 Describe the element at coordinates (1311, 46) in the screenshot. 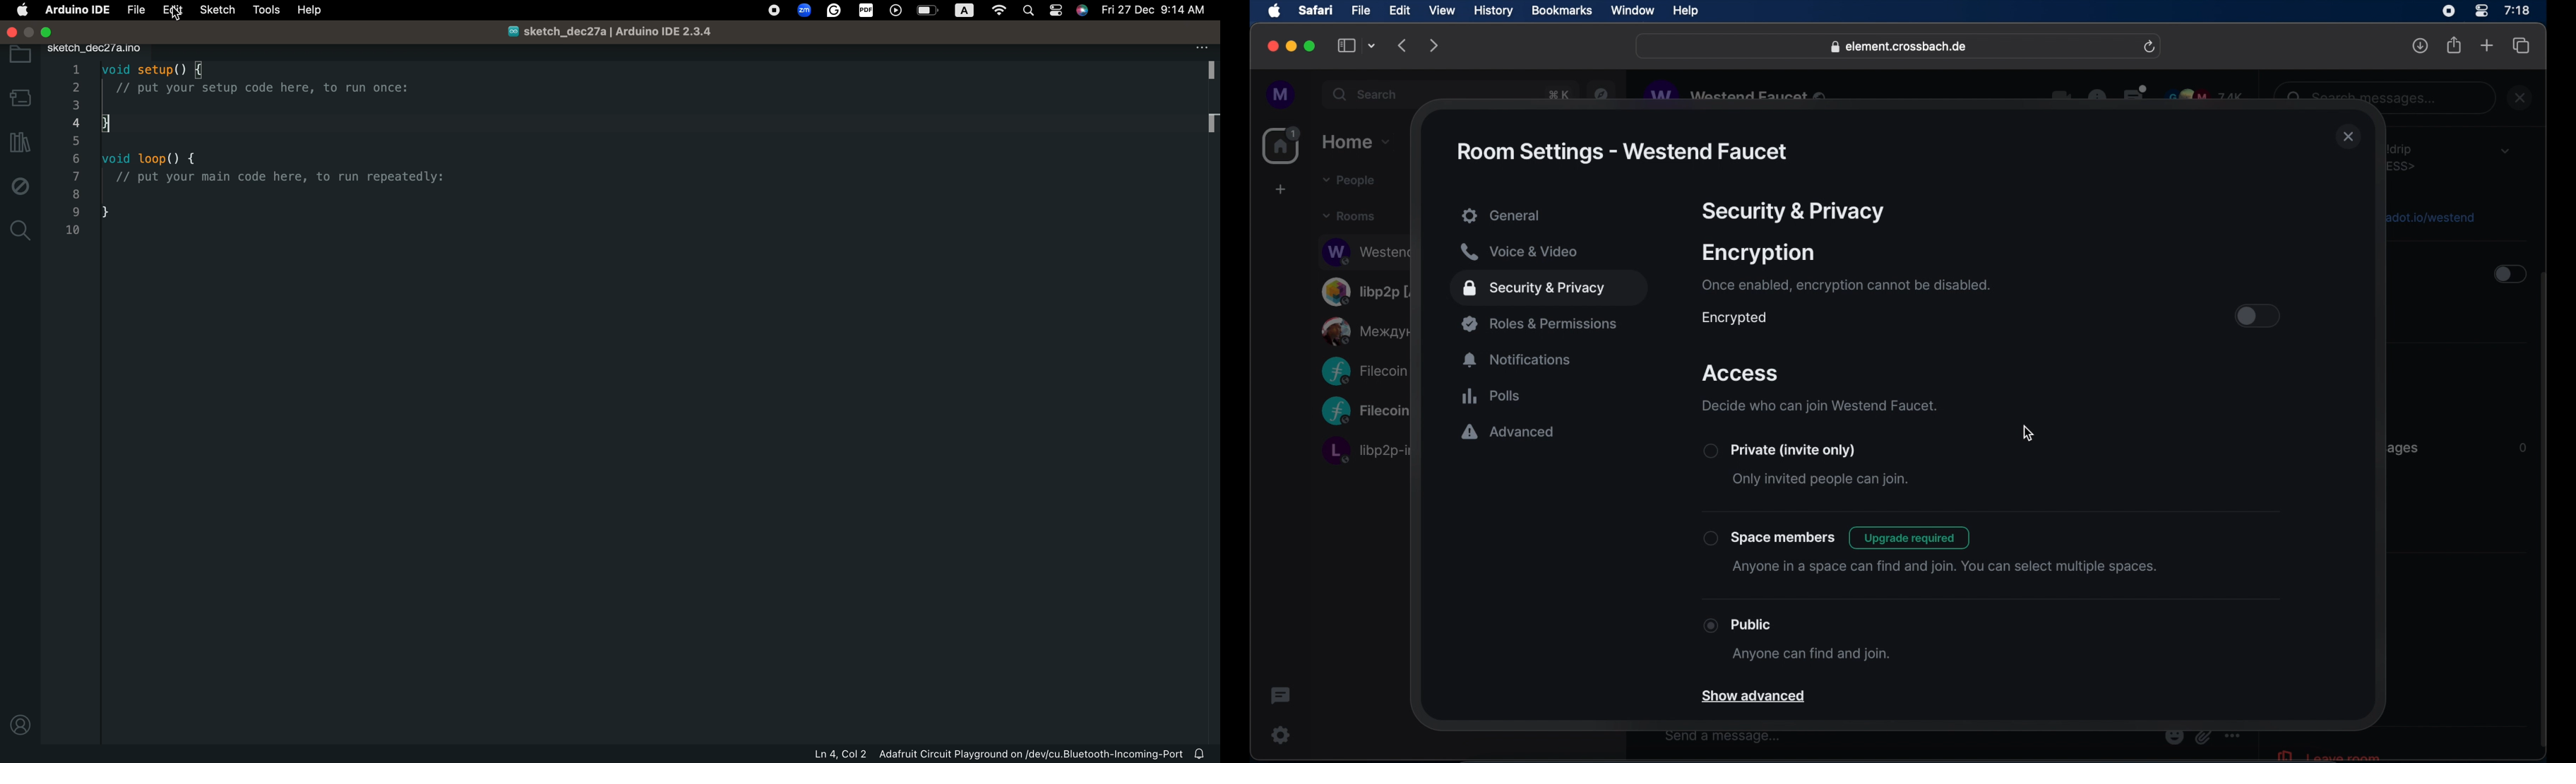

I see `maximize` at that location.